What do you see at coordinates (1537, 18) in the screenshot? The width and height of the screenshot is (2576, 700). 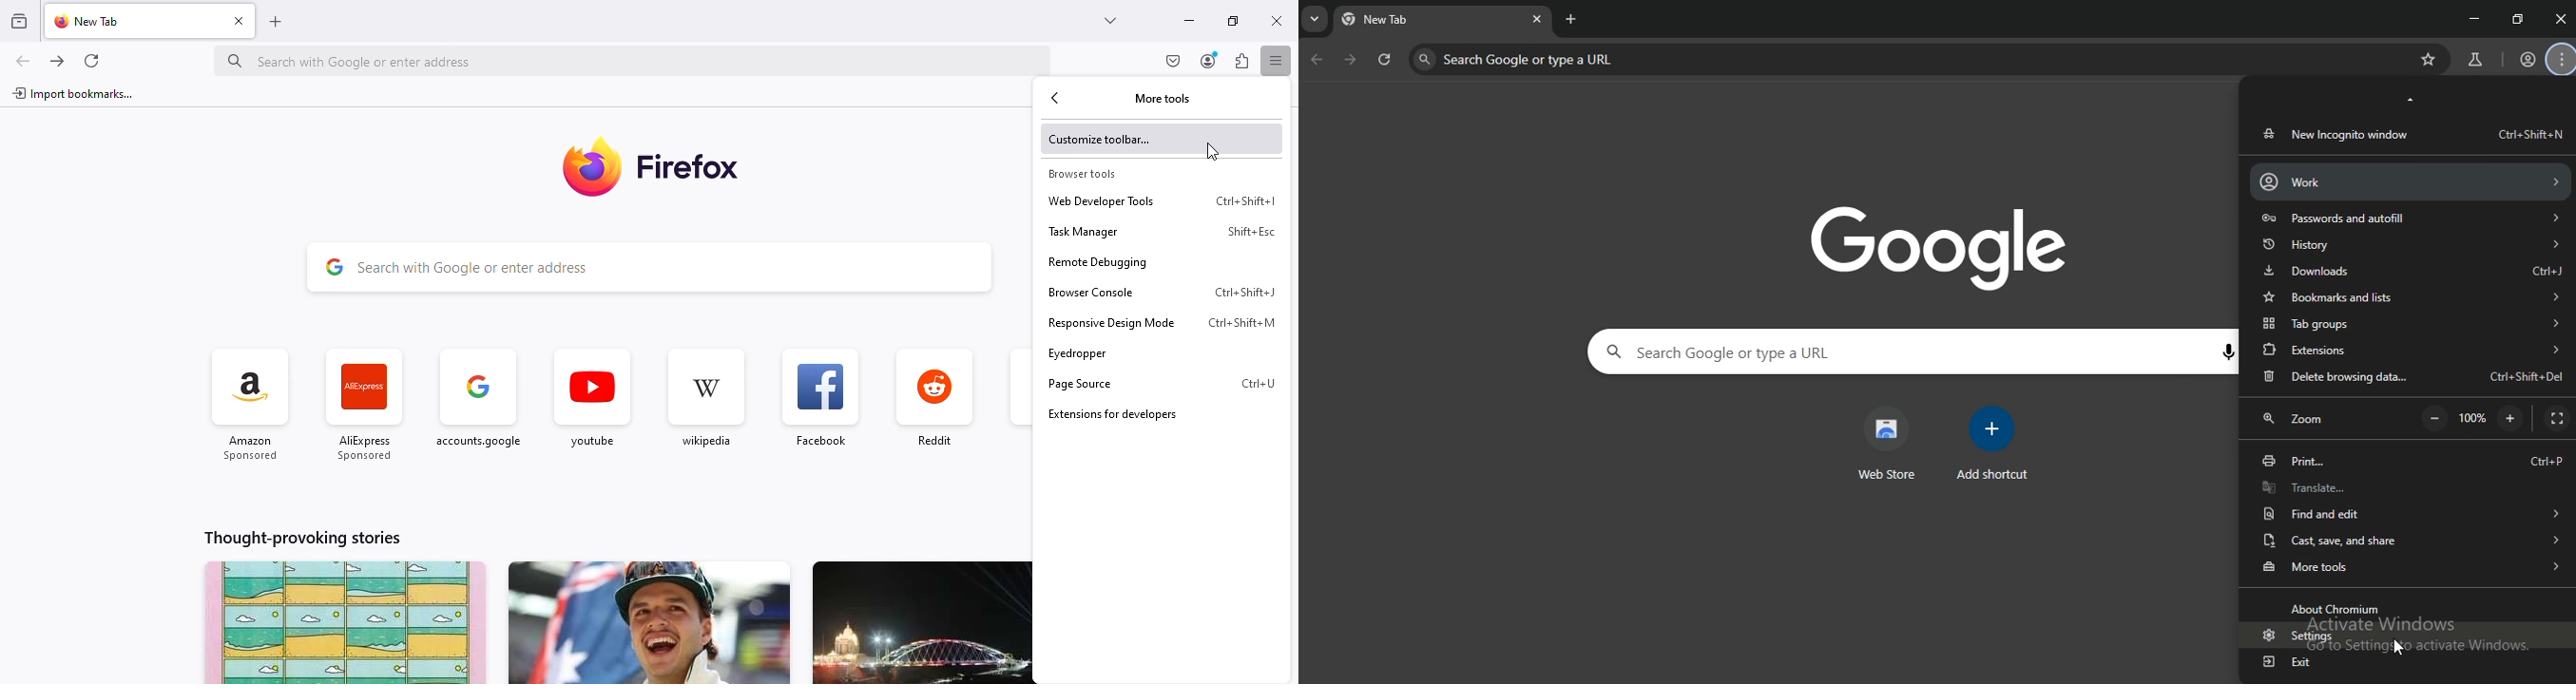 I see `close` at bounding box center [1537, 18].